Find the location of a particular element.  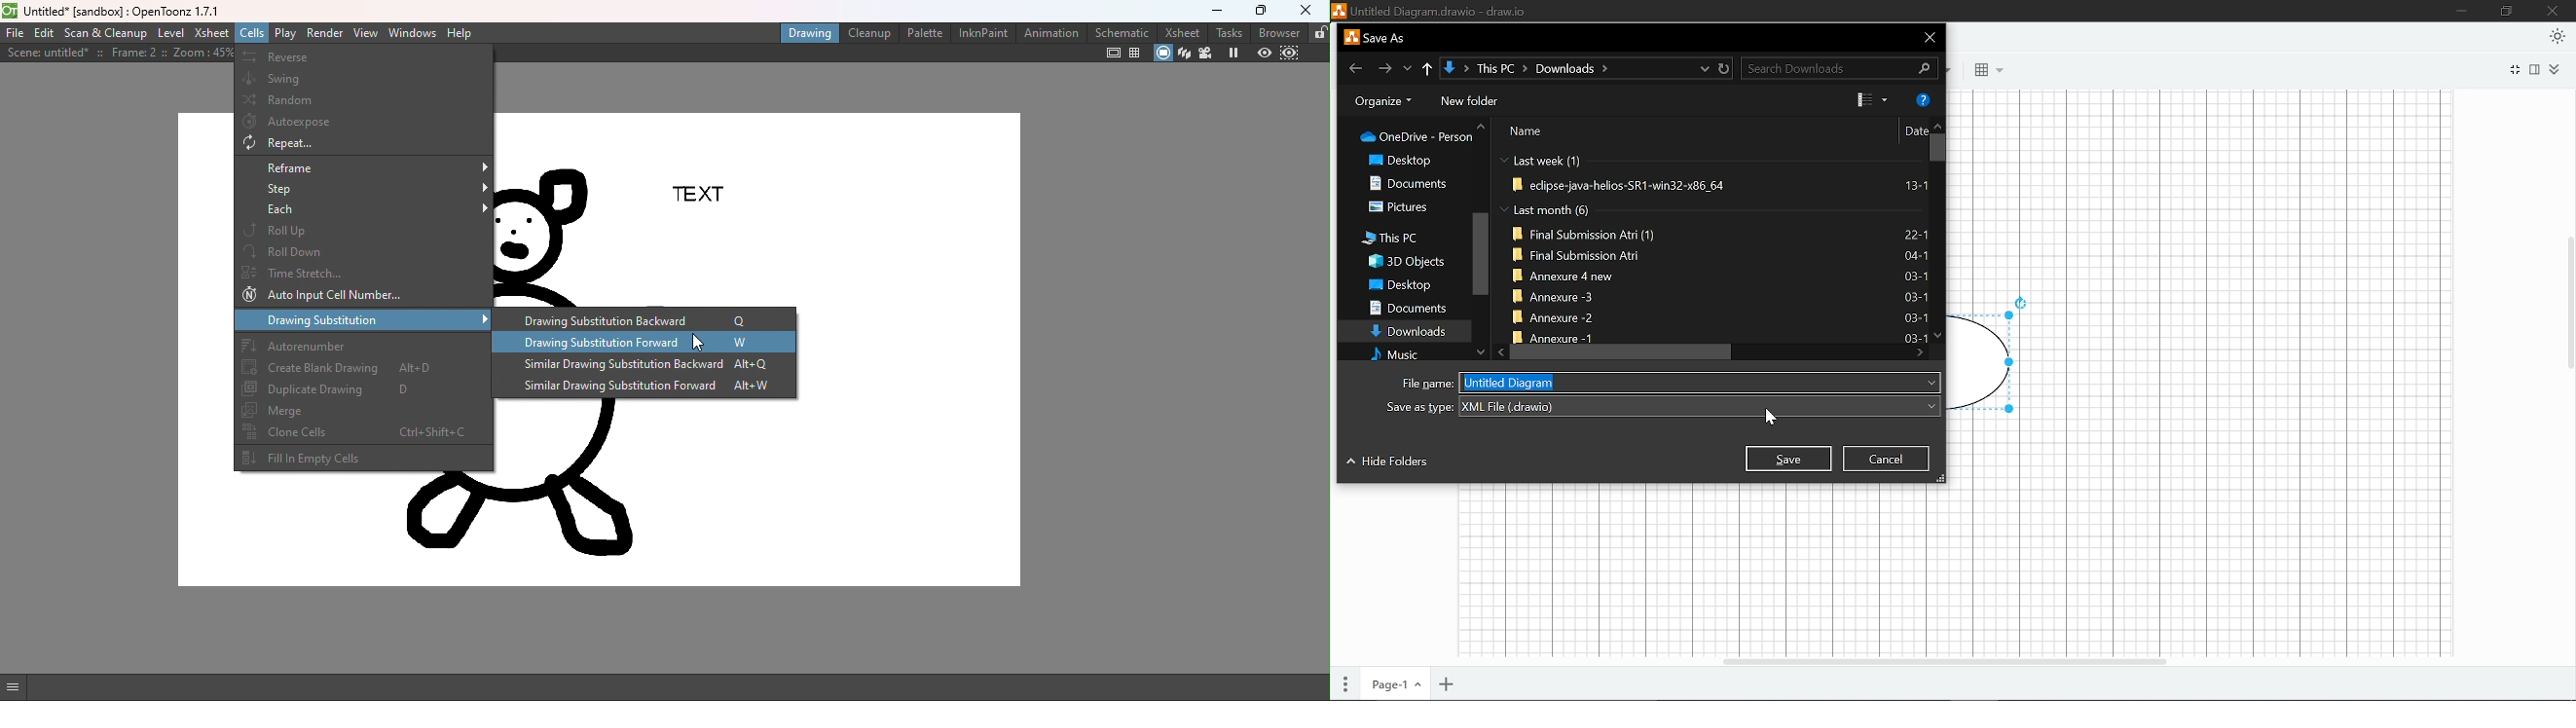

Sort by Name is located at coordinates (1565, 131).